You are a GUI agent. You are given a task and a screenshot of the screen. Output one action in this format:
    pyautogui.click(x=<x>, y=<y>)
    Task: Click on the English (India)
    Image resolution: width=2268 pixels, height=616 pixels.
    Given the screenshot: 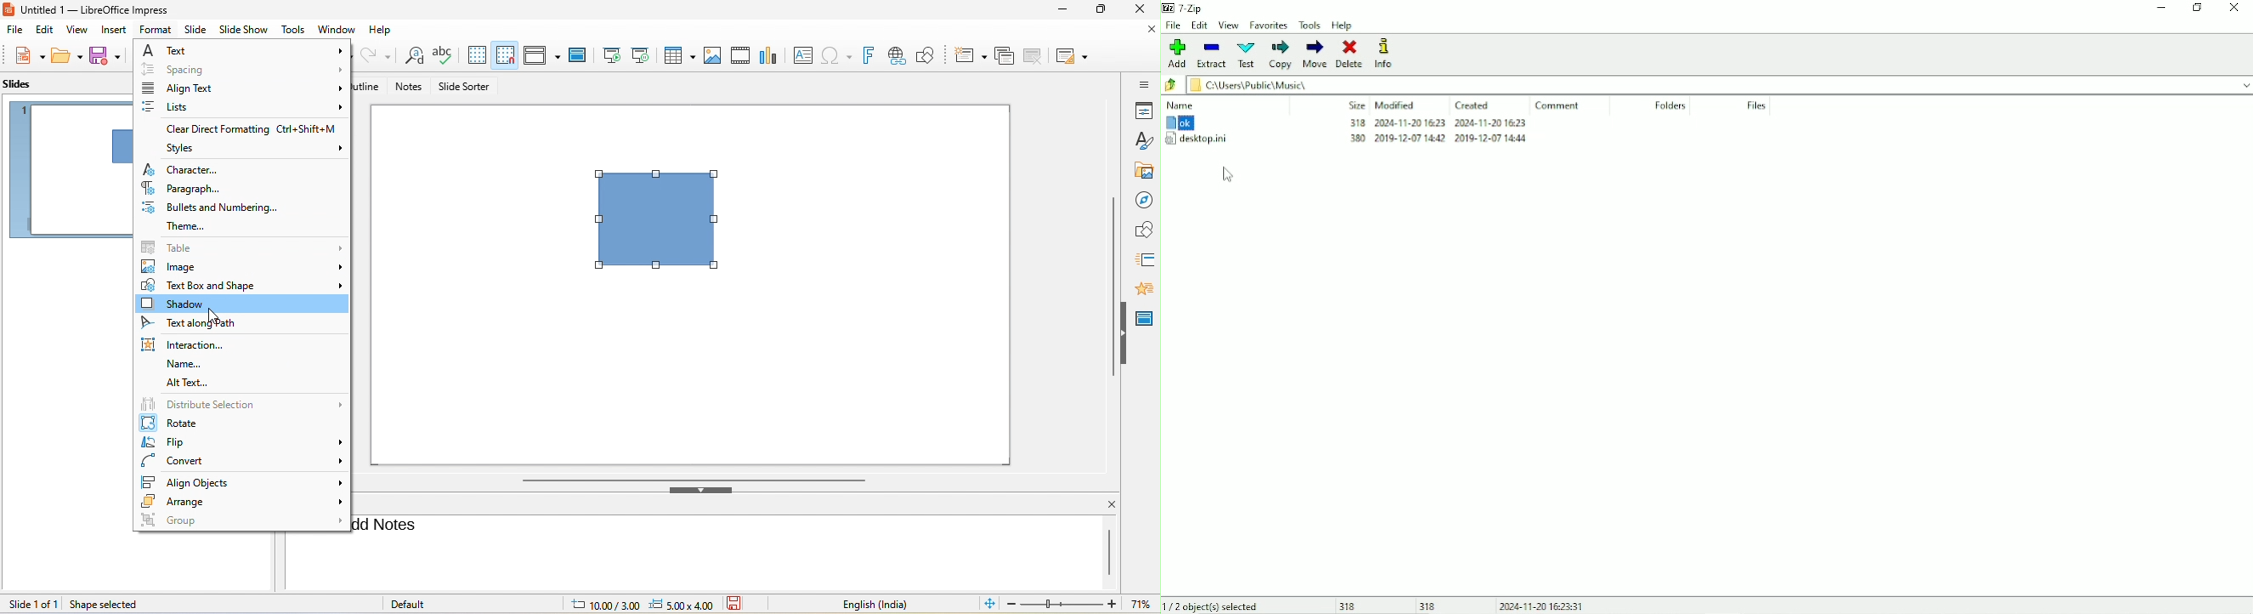 What is the action you would take?
    pyautogui.click(x=866, y=604)
    